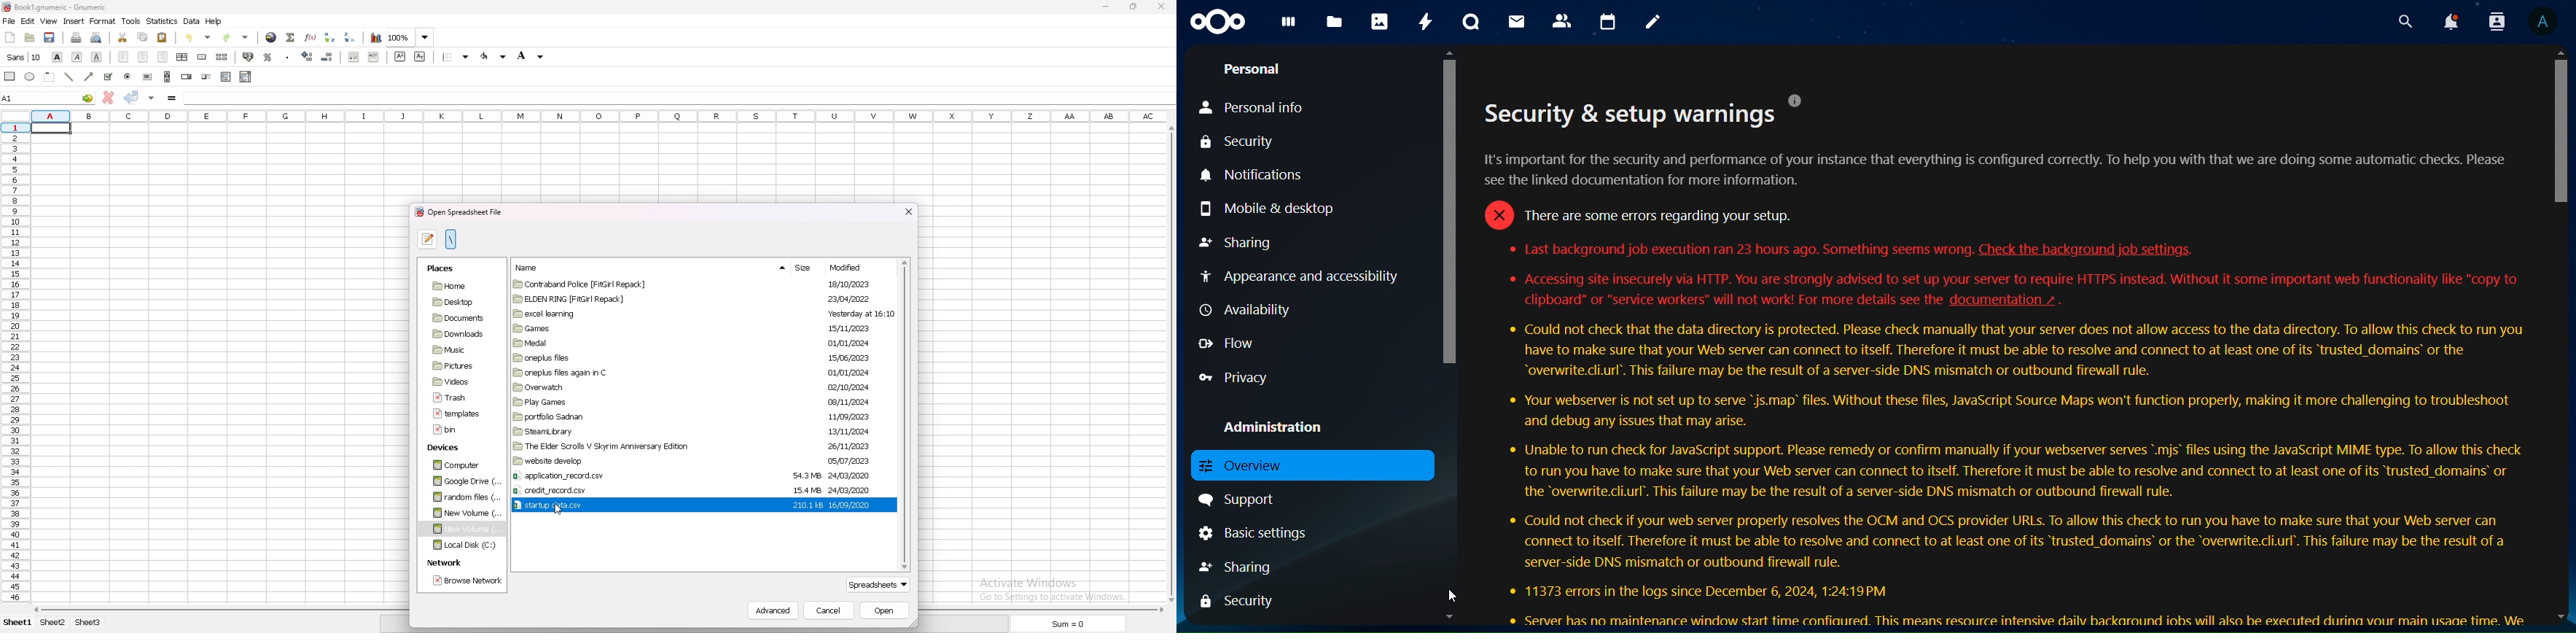 This screenshot has width=2576, height=644. What do you see at coordinates (1306, 276) in the screenshot?
I see `appearance and accessibility` at bounding box center [1306, 276].